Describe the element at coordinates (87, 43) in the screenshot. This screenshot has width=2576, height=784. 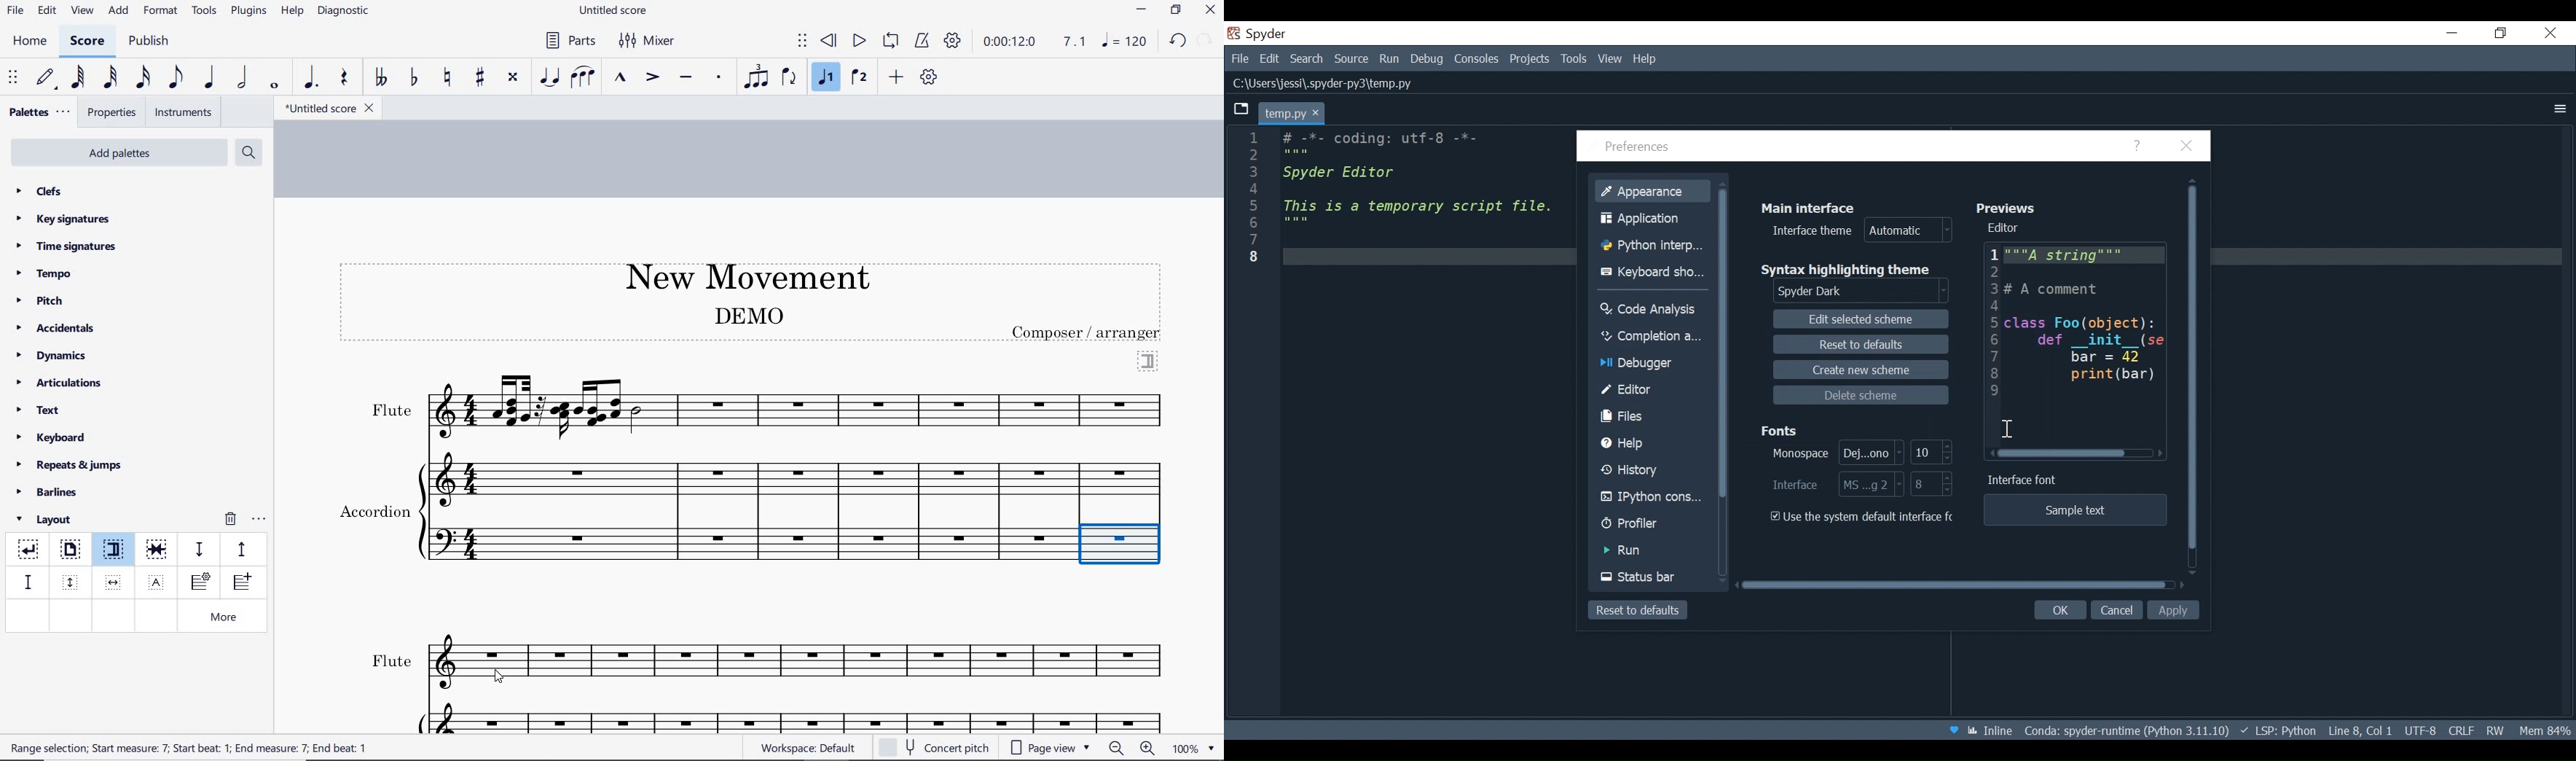
I see `score` at that location.